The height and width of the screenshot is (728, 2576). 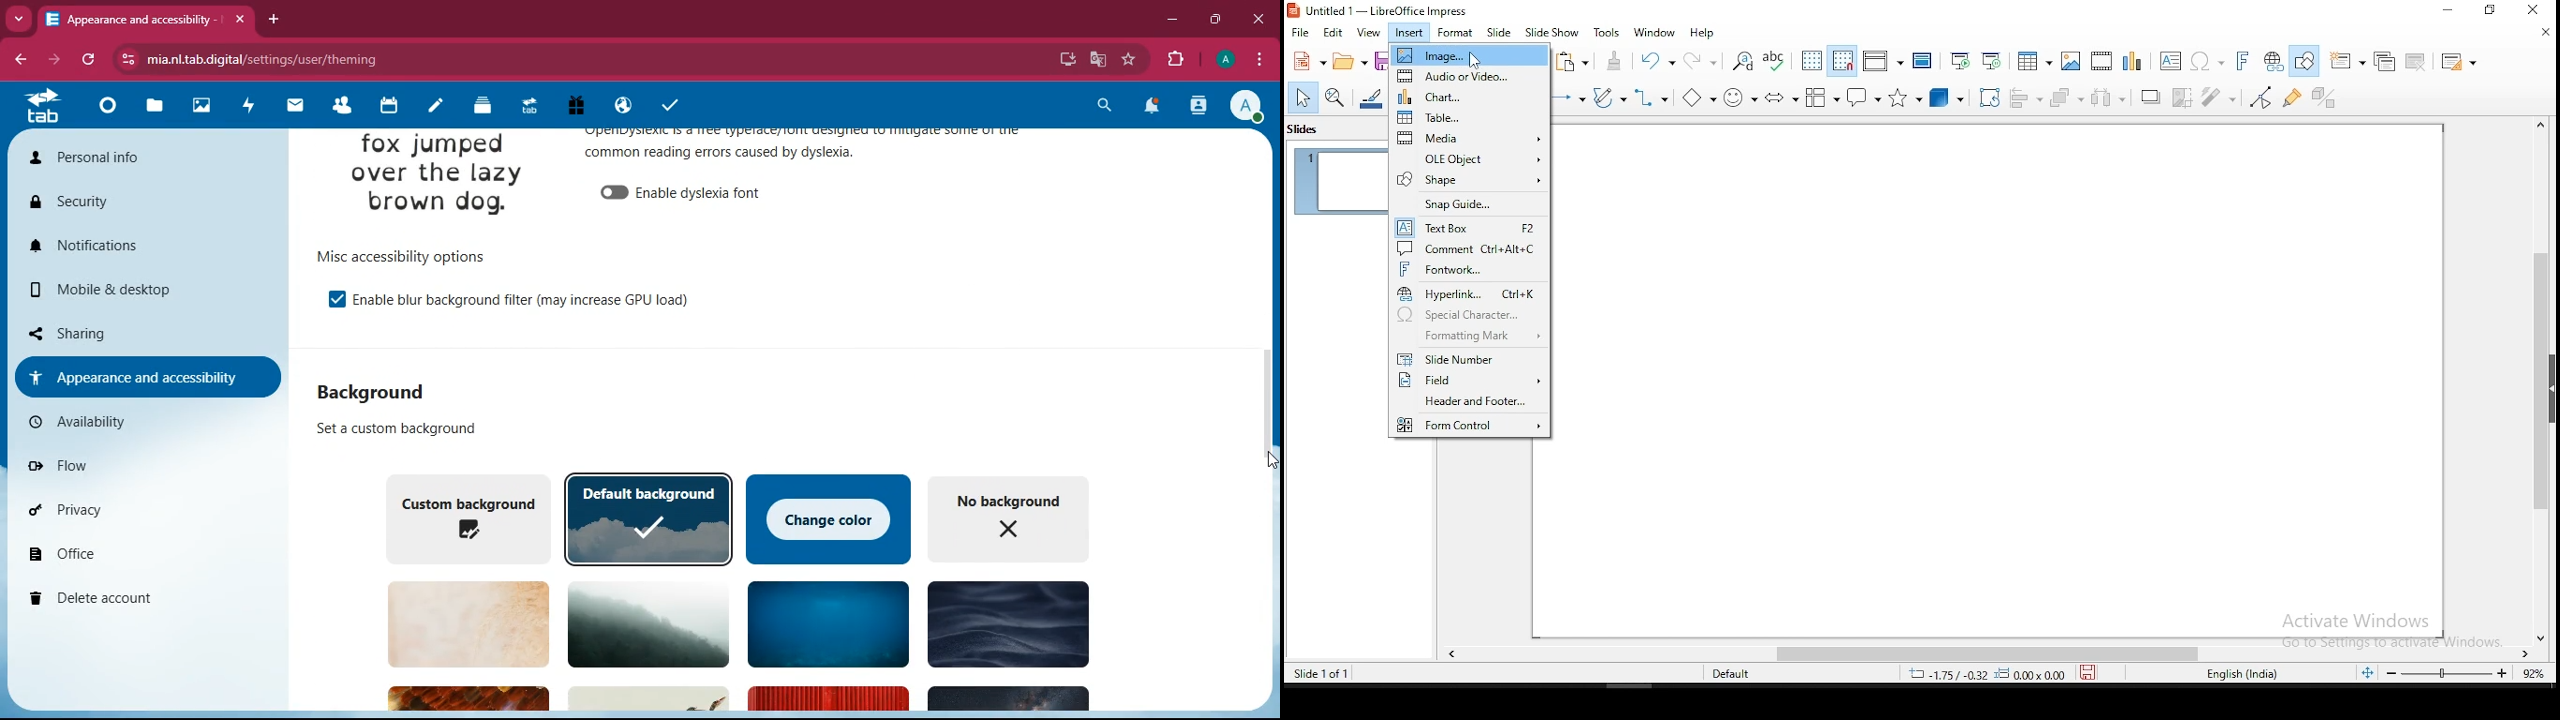 I want to click on start from first slide, so click(x=1962, y=58).